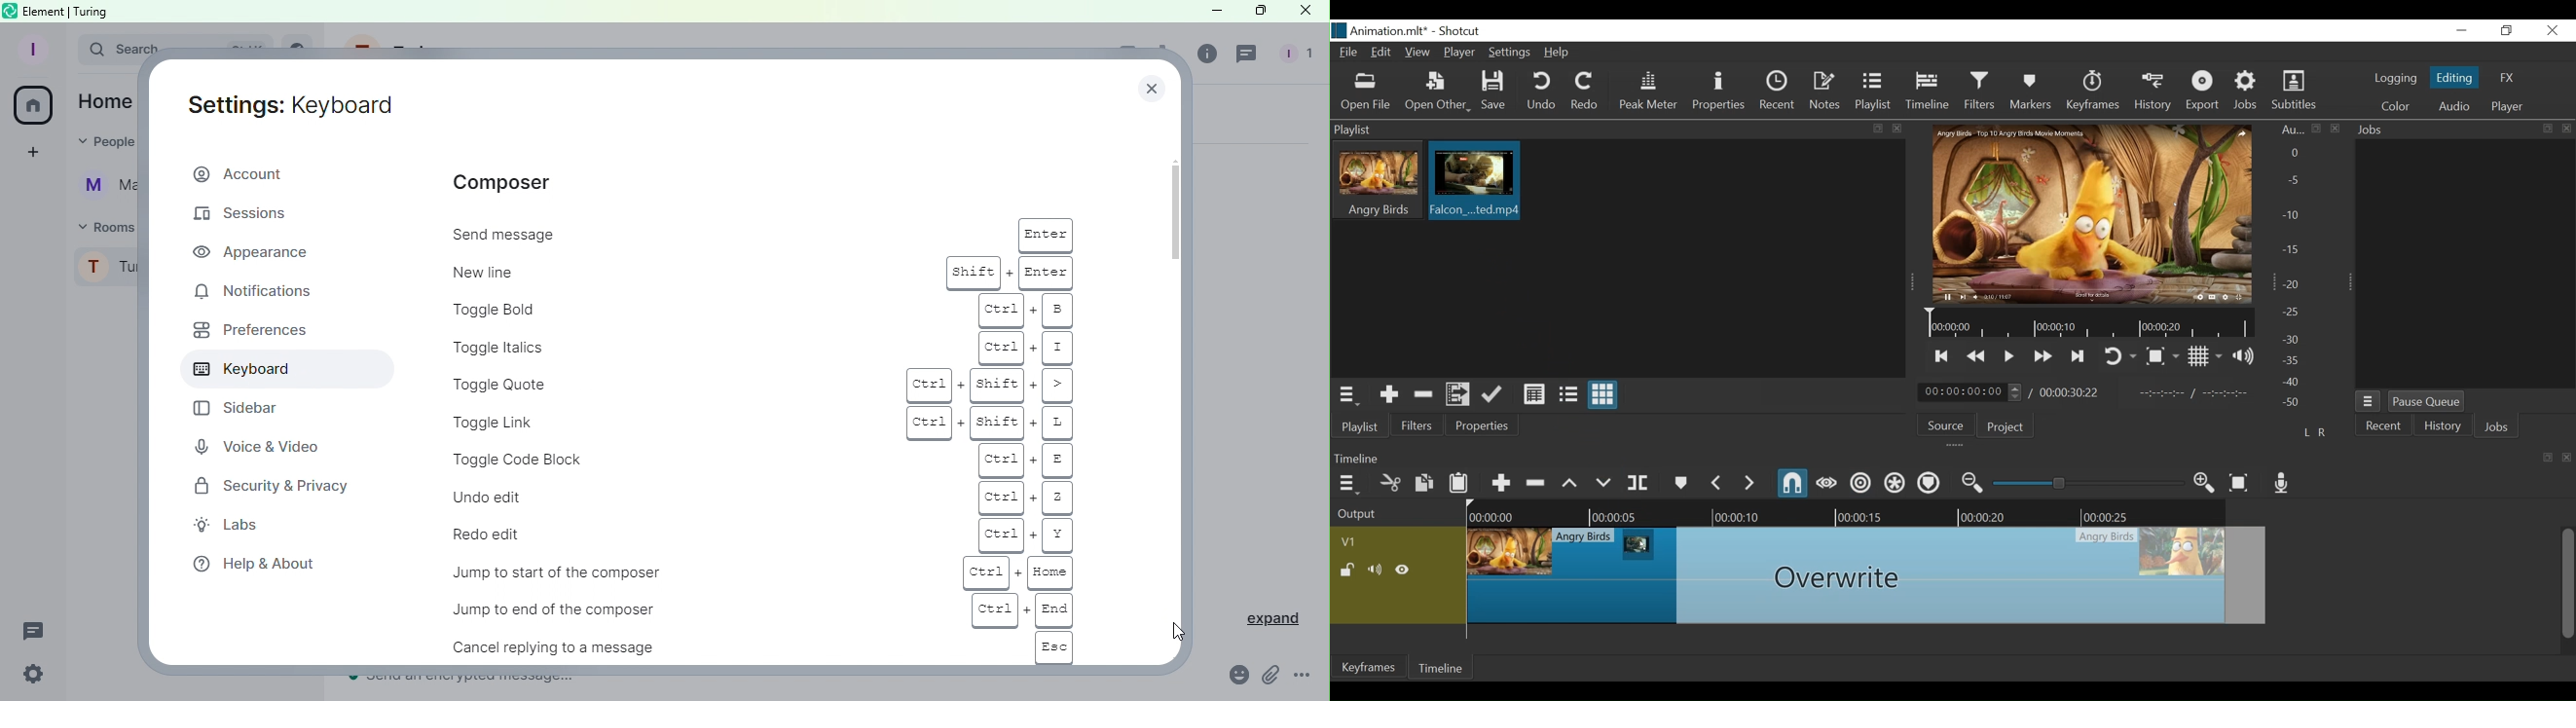  Describe the element at coordinates (1348, 51) in the screenshot. I see `File` at that location.